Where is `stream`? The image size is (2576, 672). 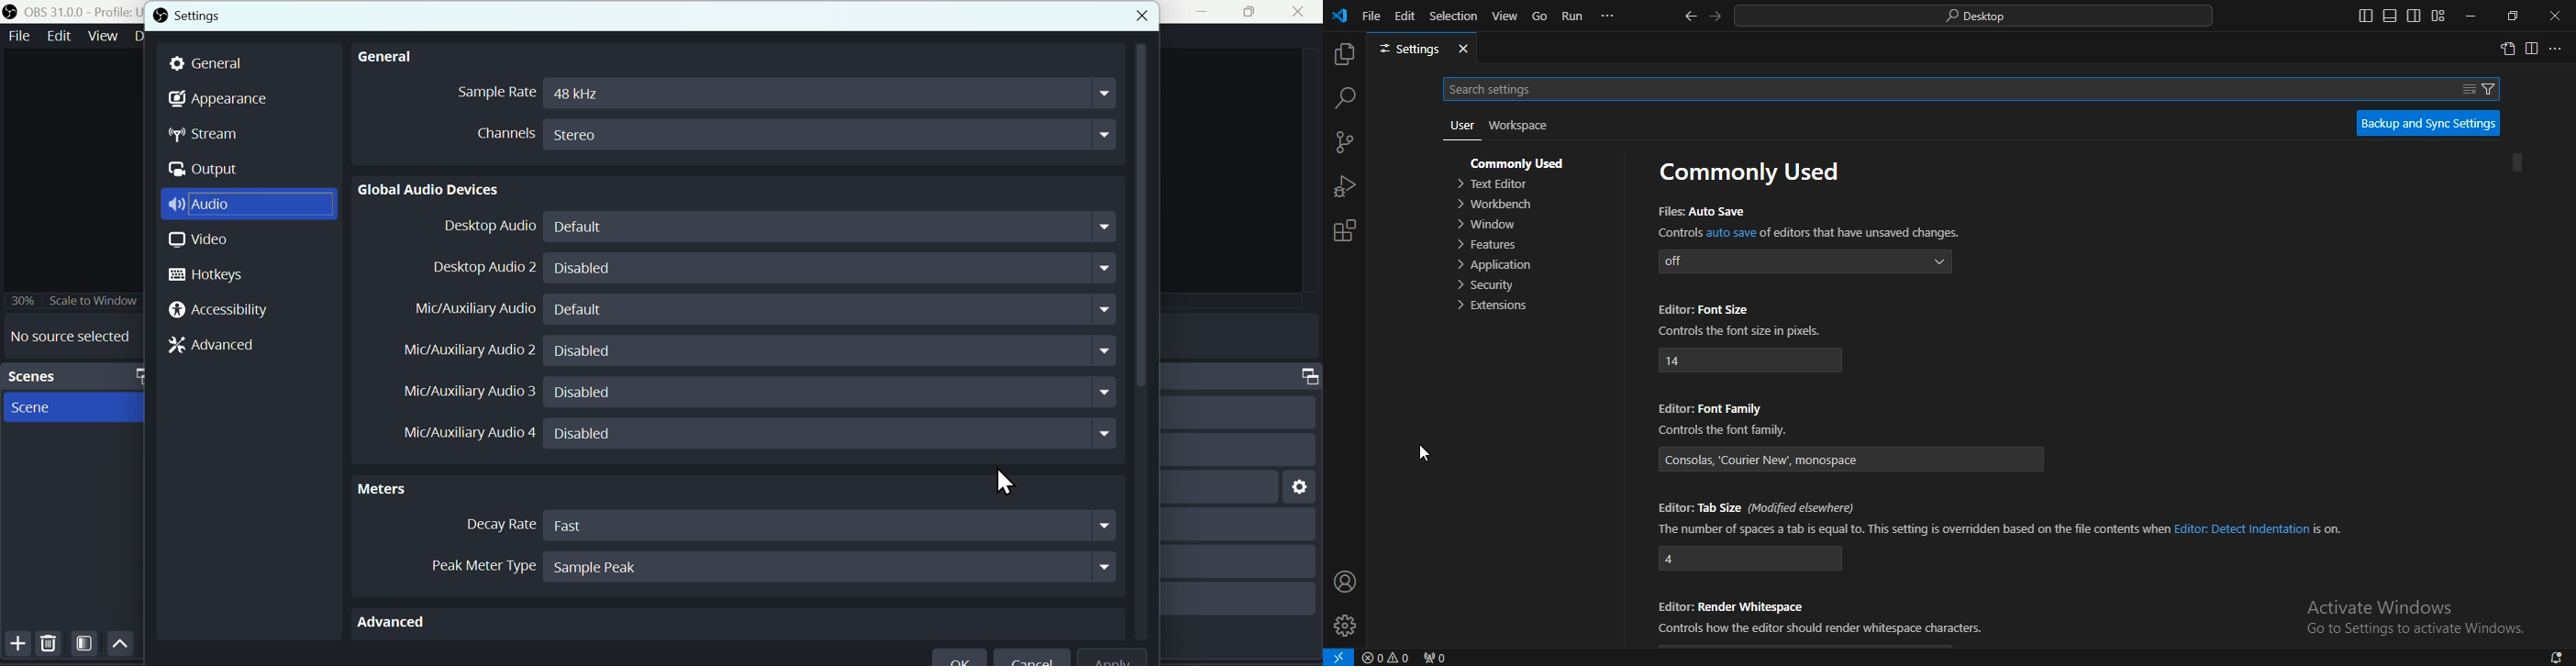 stream is located at coordinates (210, 136).